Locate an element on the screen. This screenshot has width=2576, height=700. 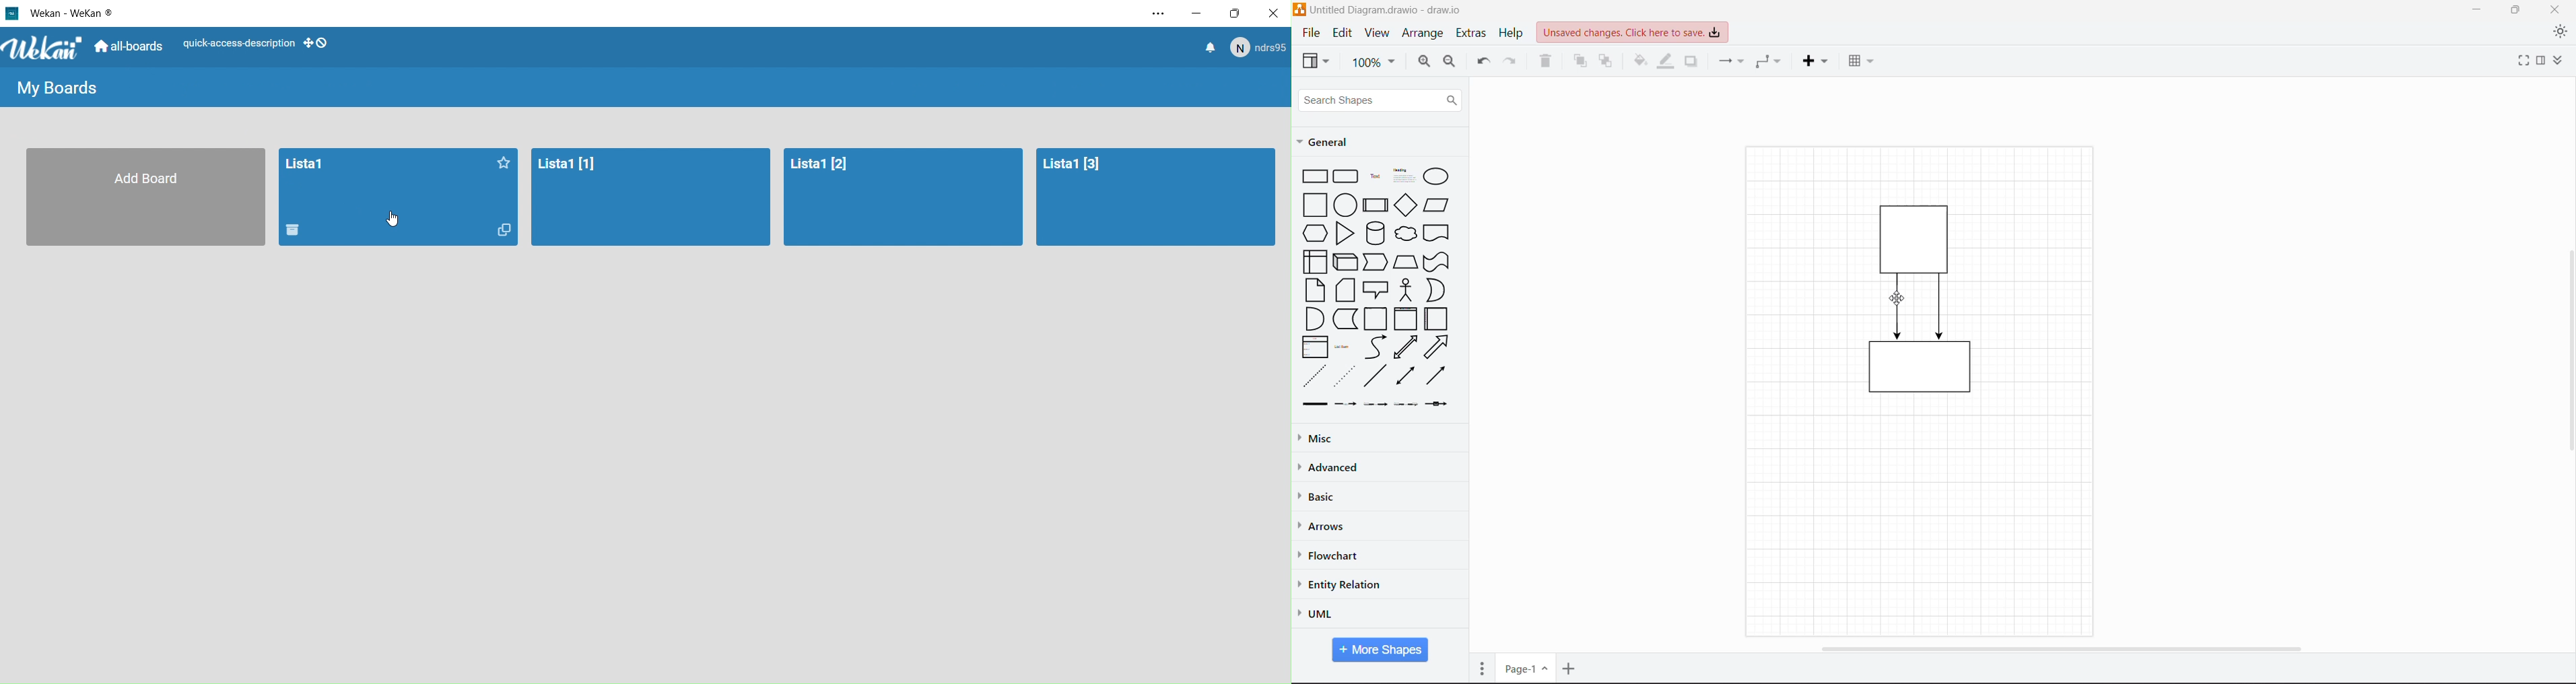
Text is located at coordinates (1375, 175).